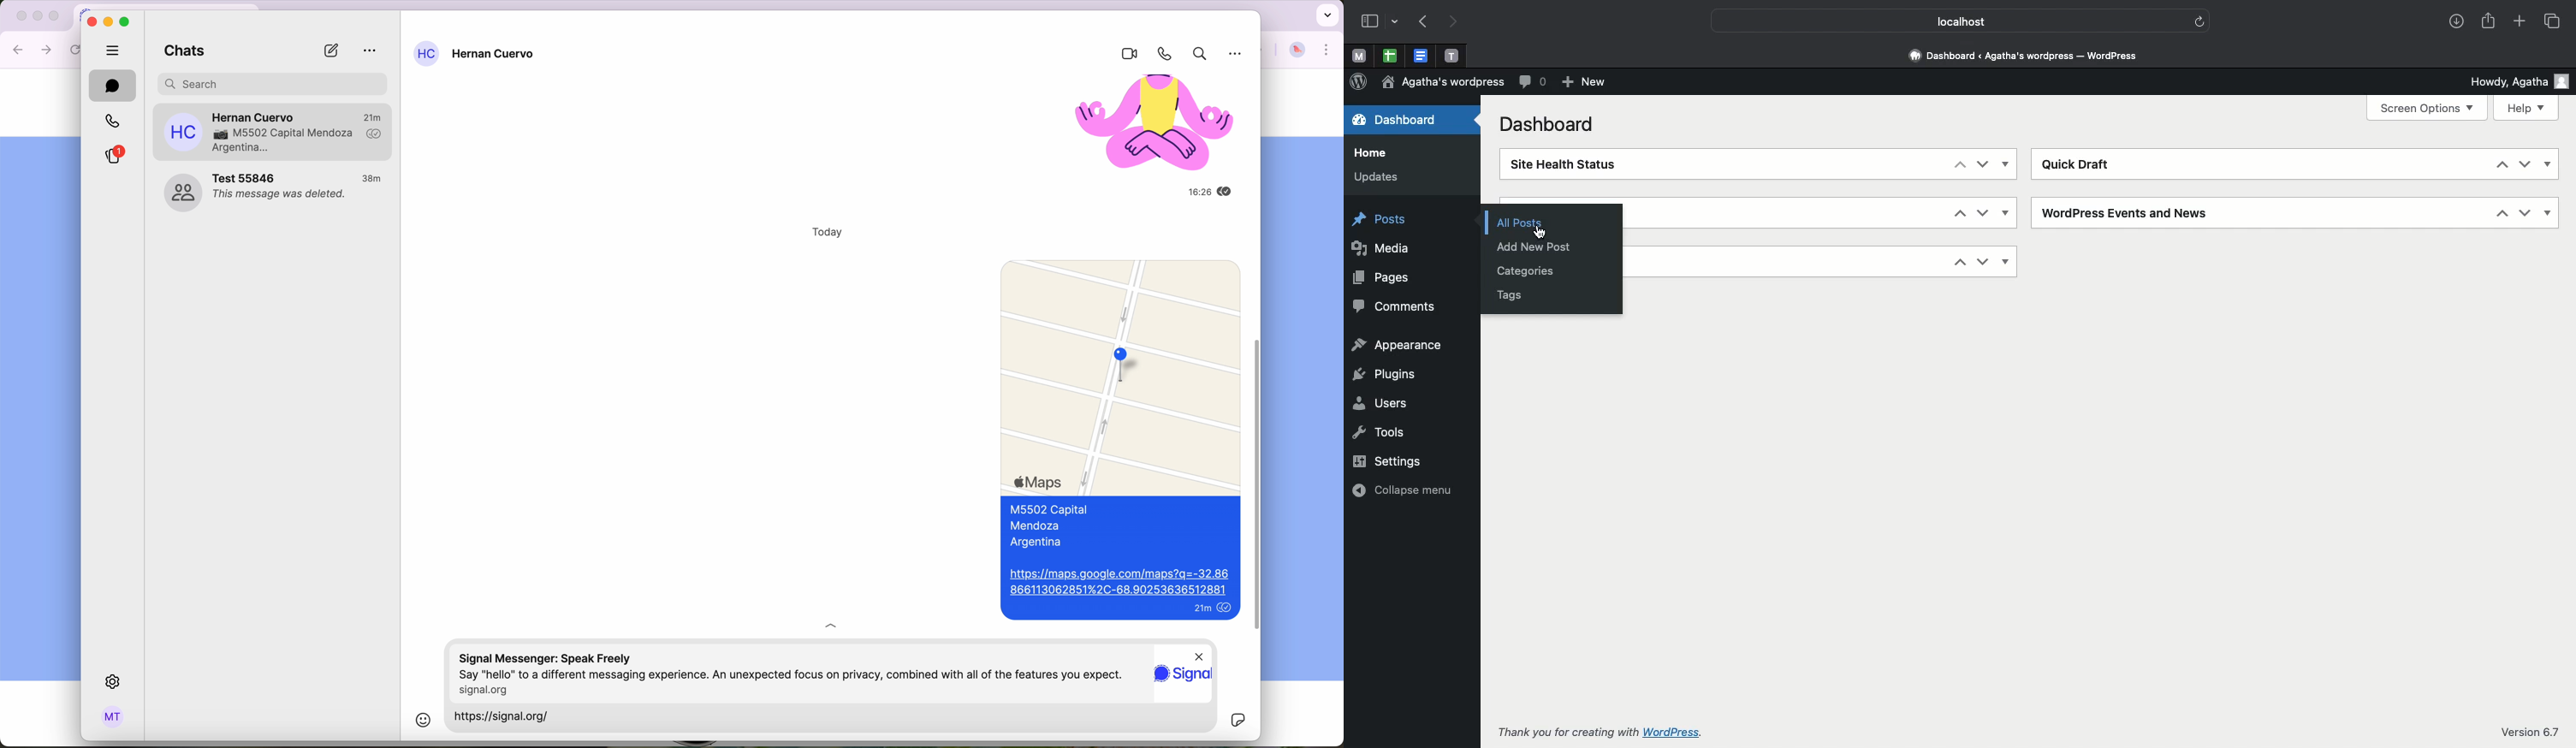  Describe the element at coordinates (370, 51) in the screenshot. I see `options` at that location.